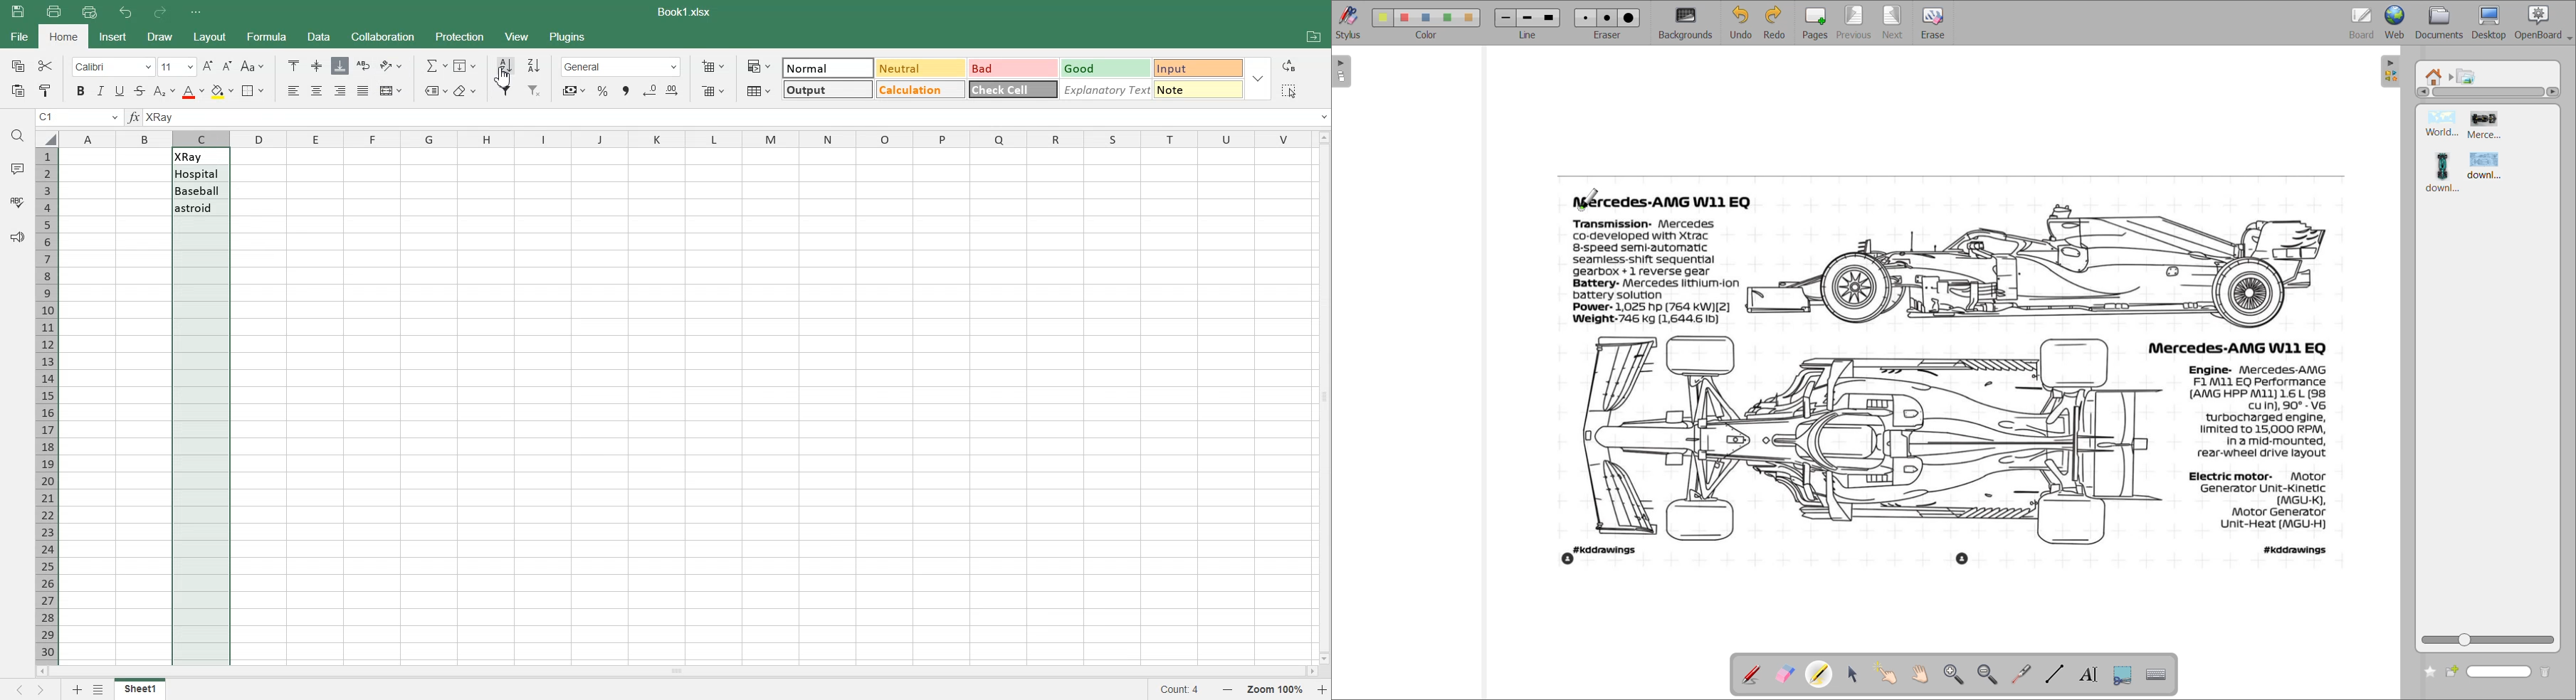  Describe the element at coordinates (44, 65) in the screenshot. I see `Cut` at that location.